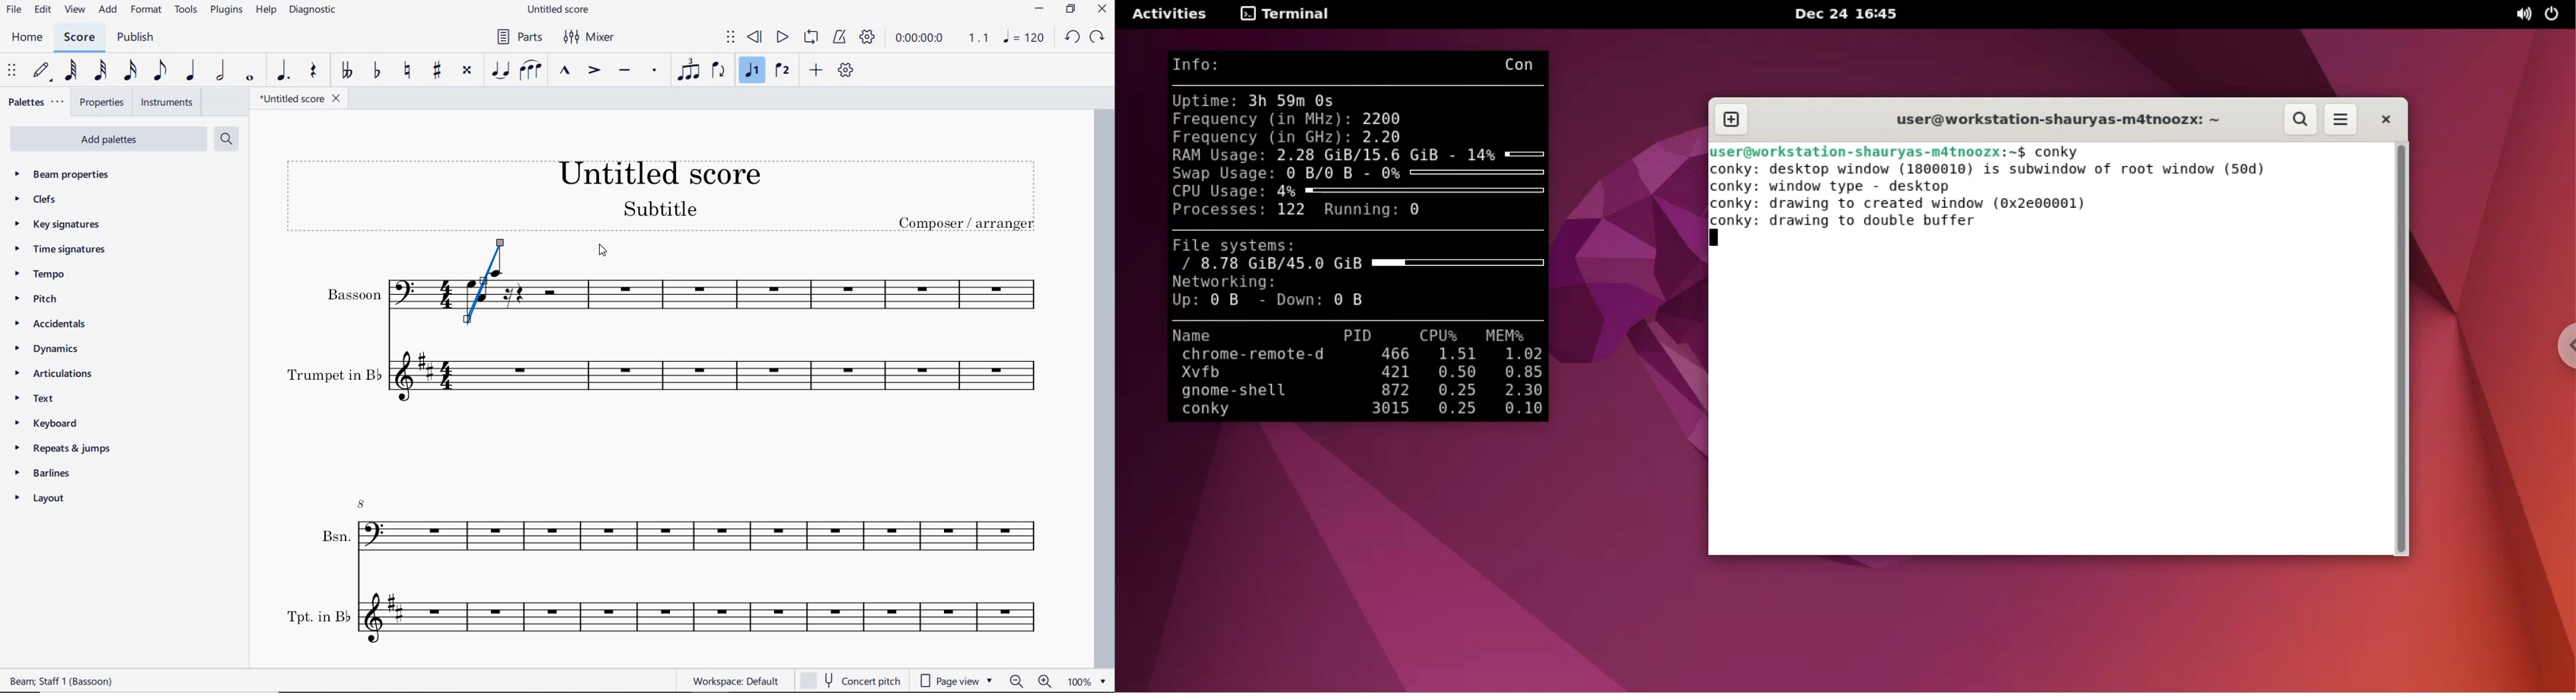 The image size is (2576, 700). I want to click on loop playback, so click(811, 38).